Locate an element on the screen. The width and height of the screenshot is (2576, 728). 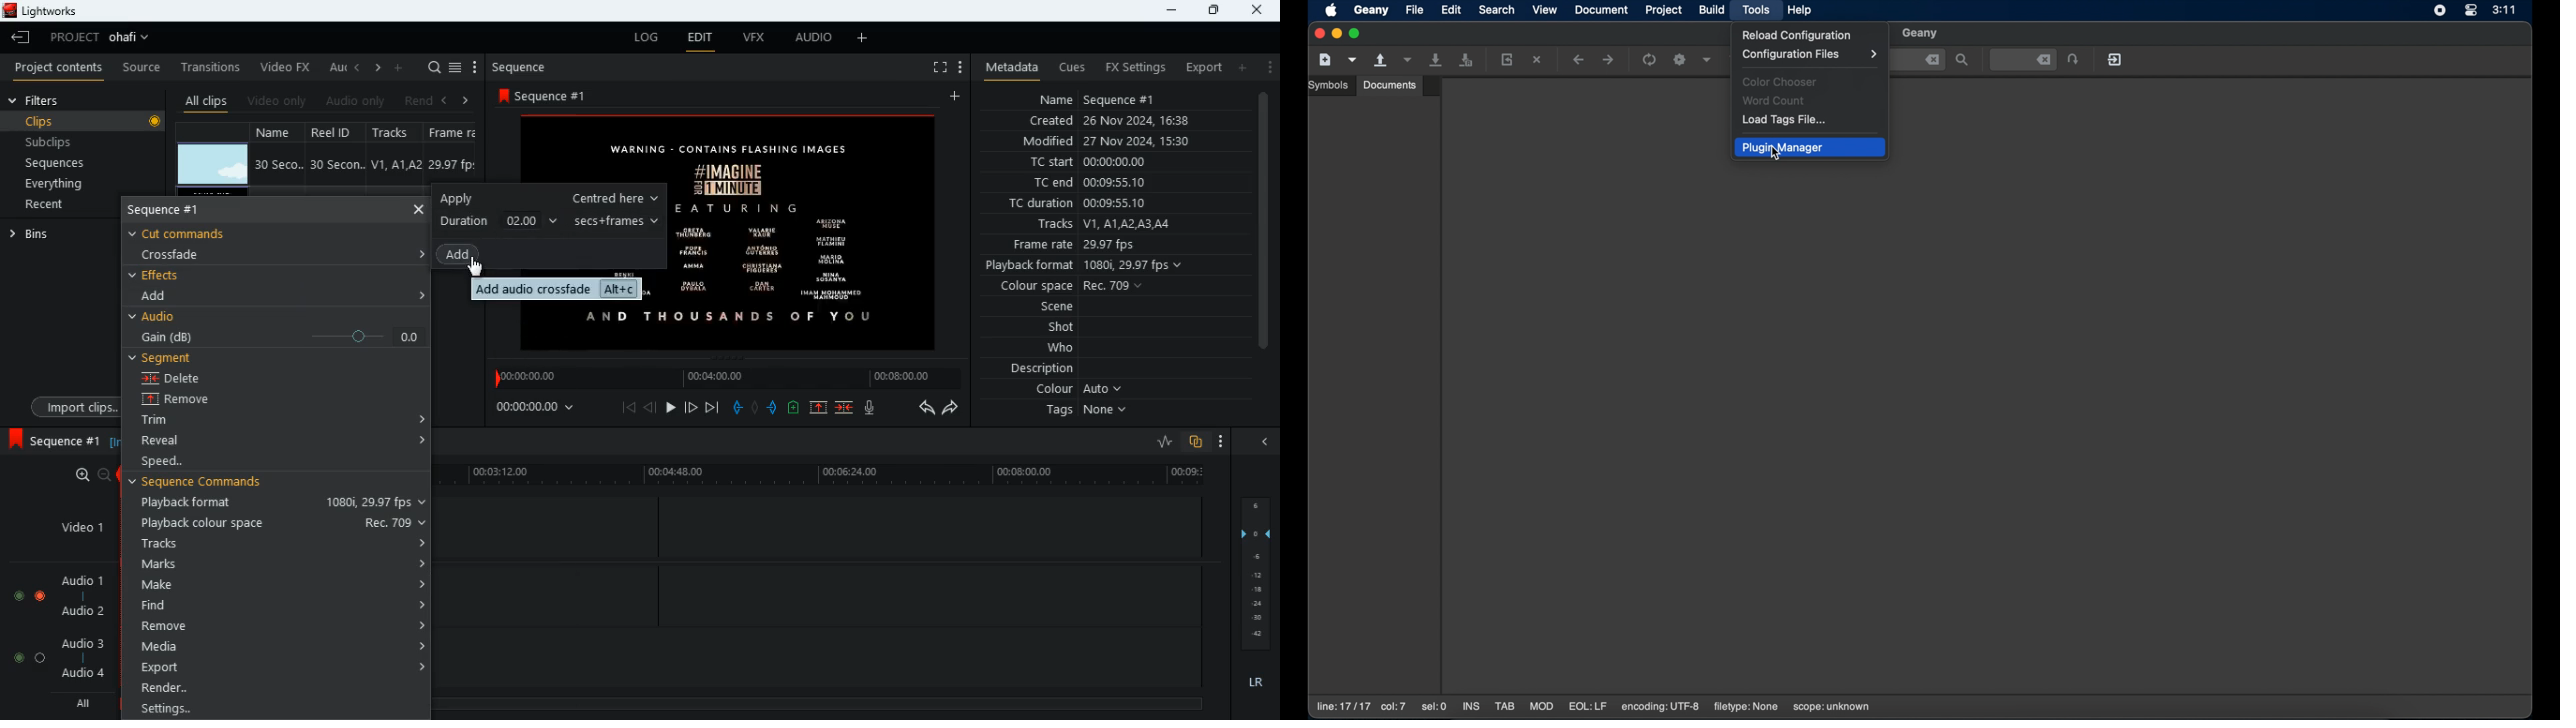
sequences is located at coordinates (57, 163).